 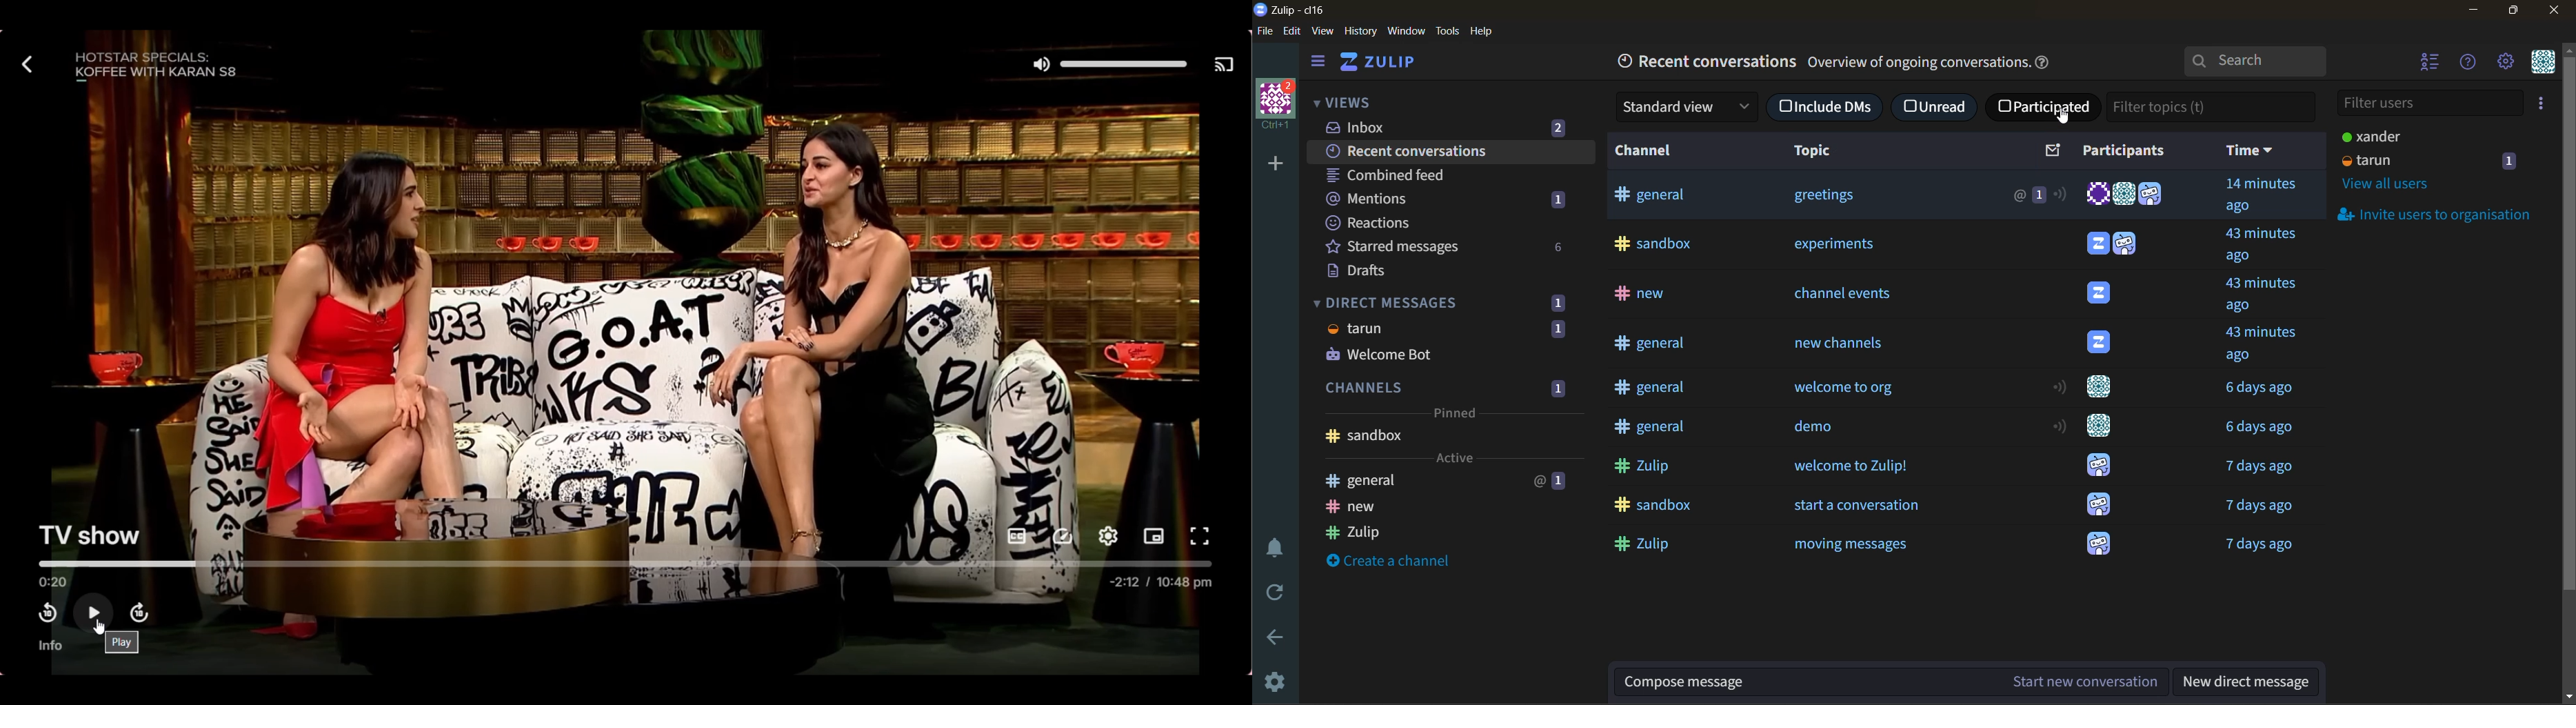 I want to click on filter topics, so click(x=2192, y=108).